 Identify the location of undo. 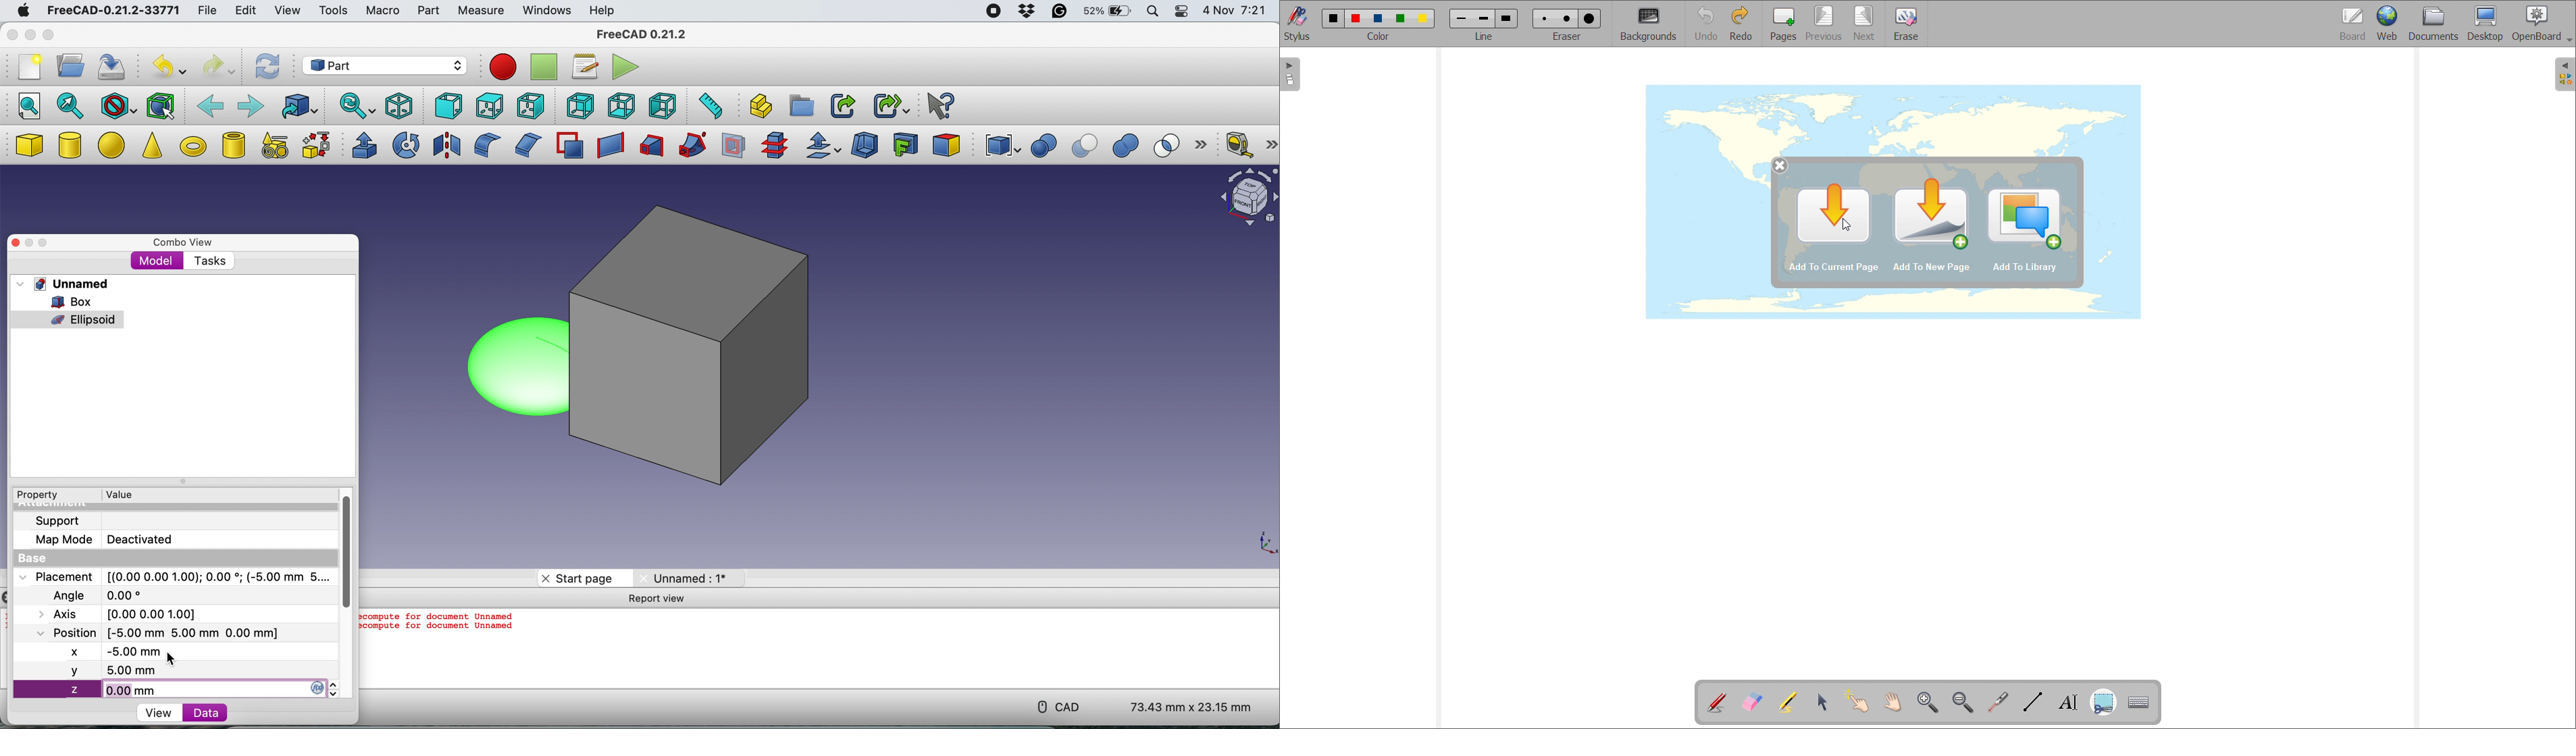
(167, 67).